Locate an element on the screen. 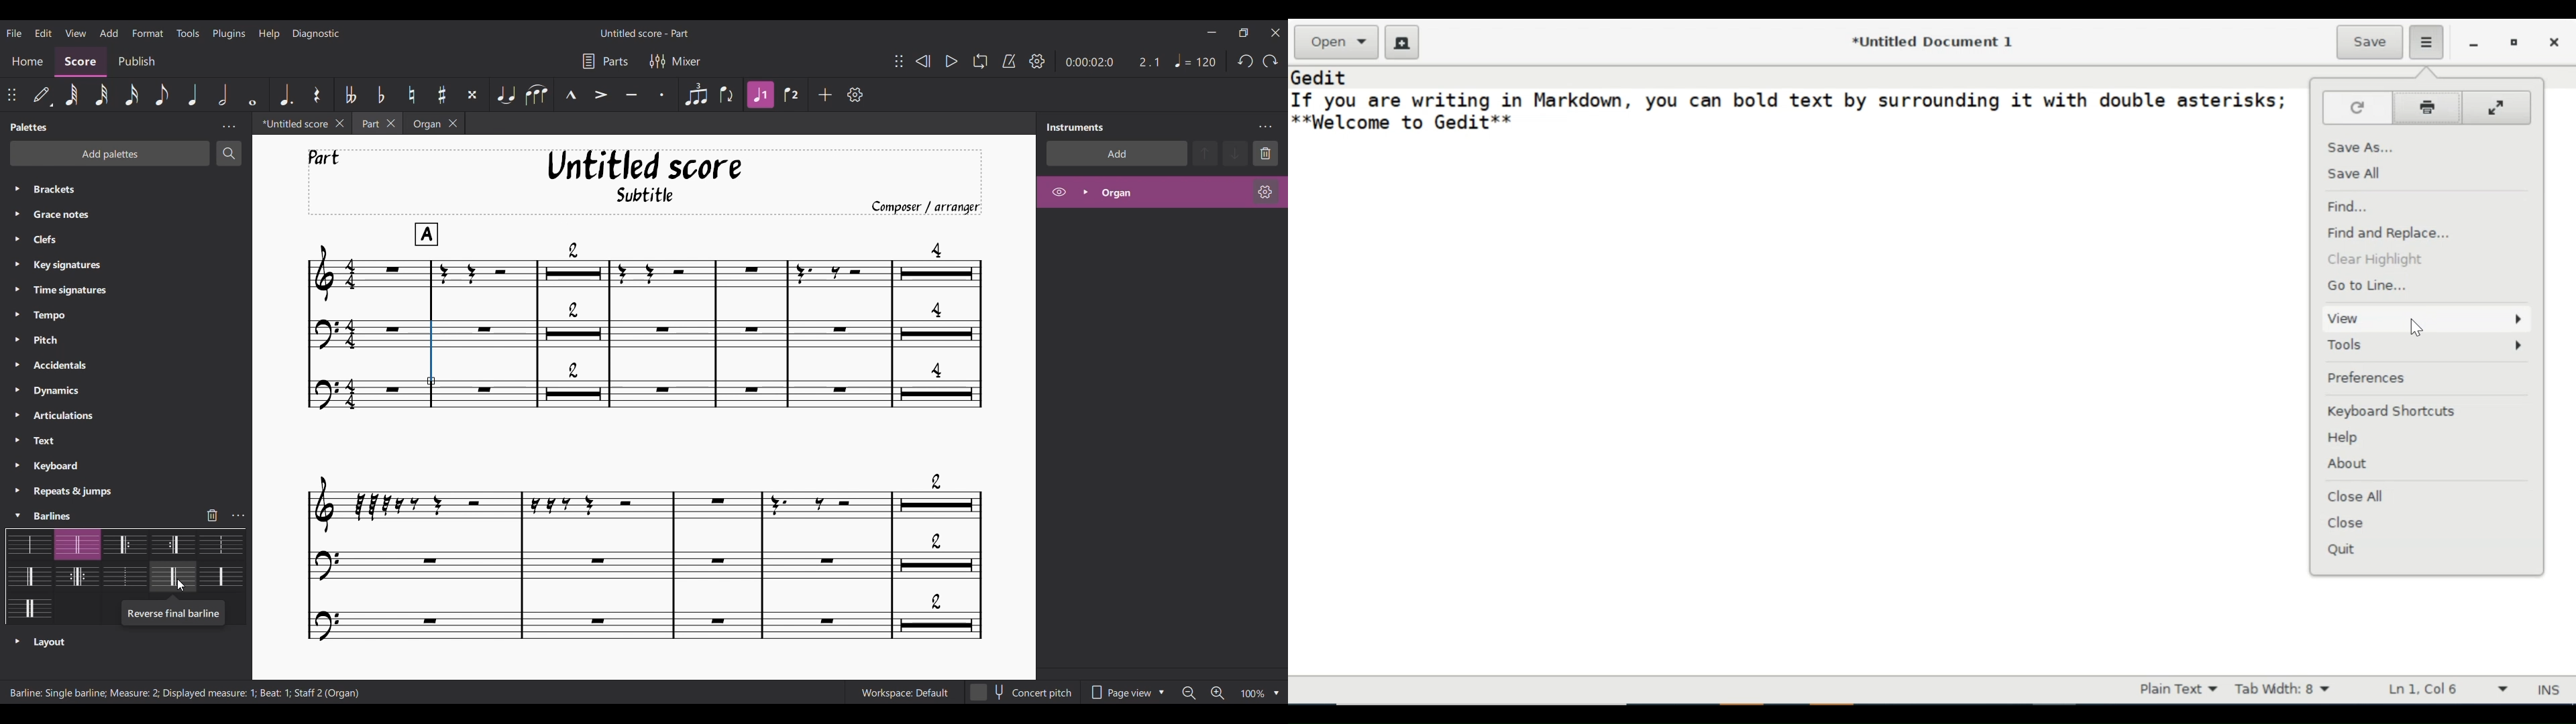  Line & Column Preference is located at coordinates (2453, 688).